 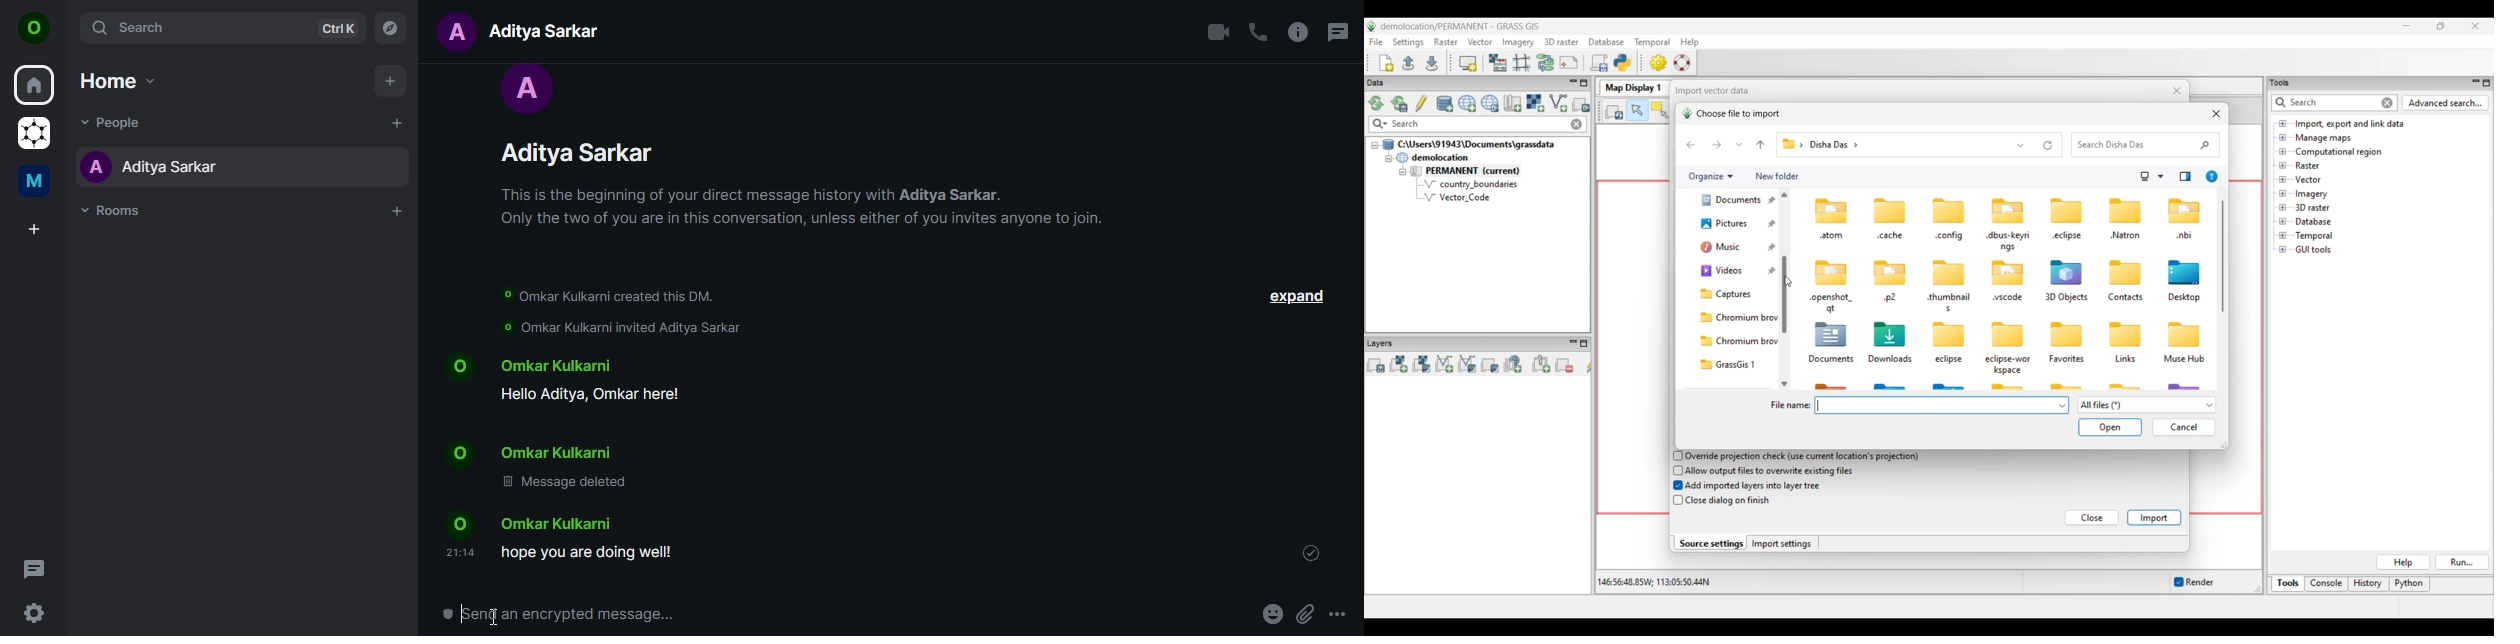 What do you see at coordinates (2126, 361) in the screenshot?
I see `Links` at bounding box center [2126, 361].